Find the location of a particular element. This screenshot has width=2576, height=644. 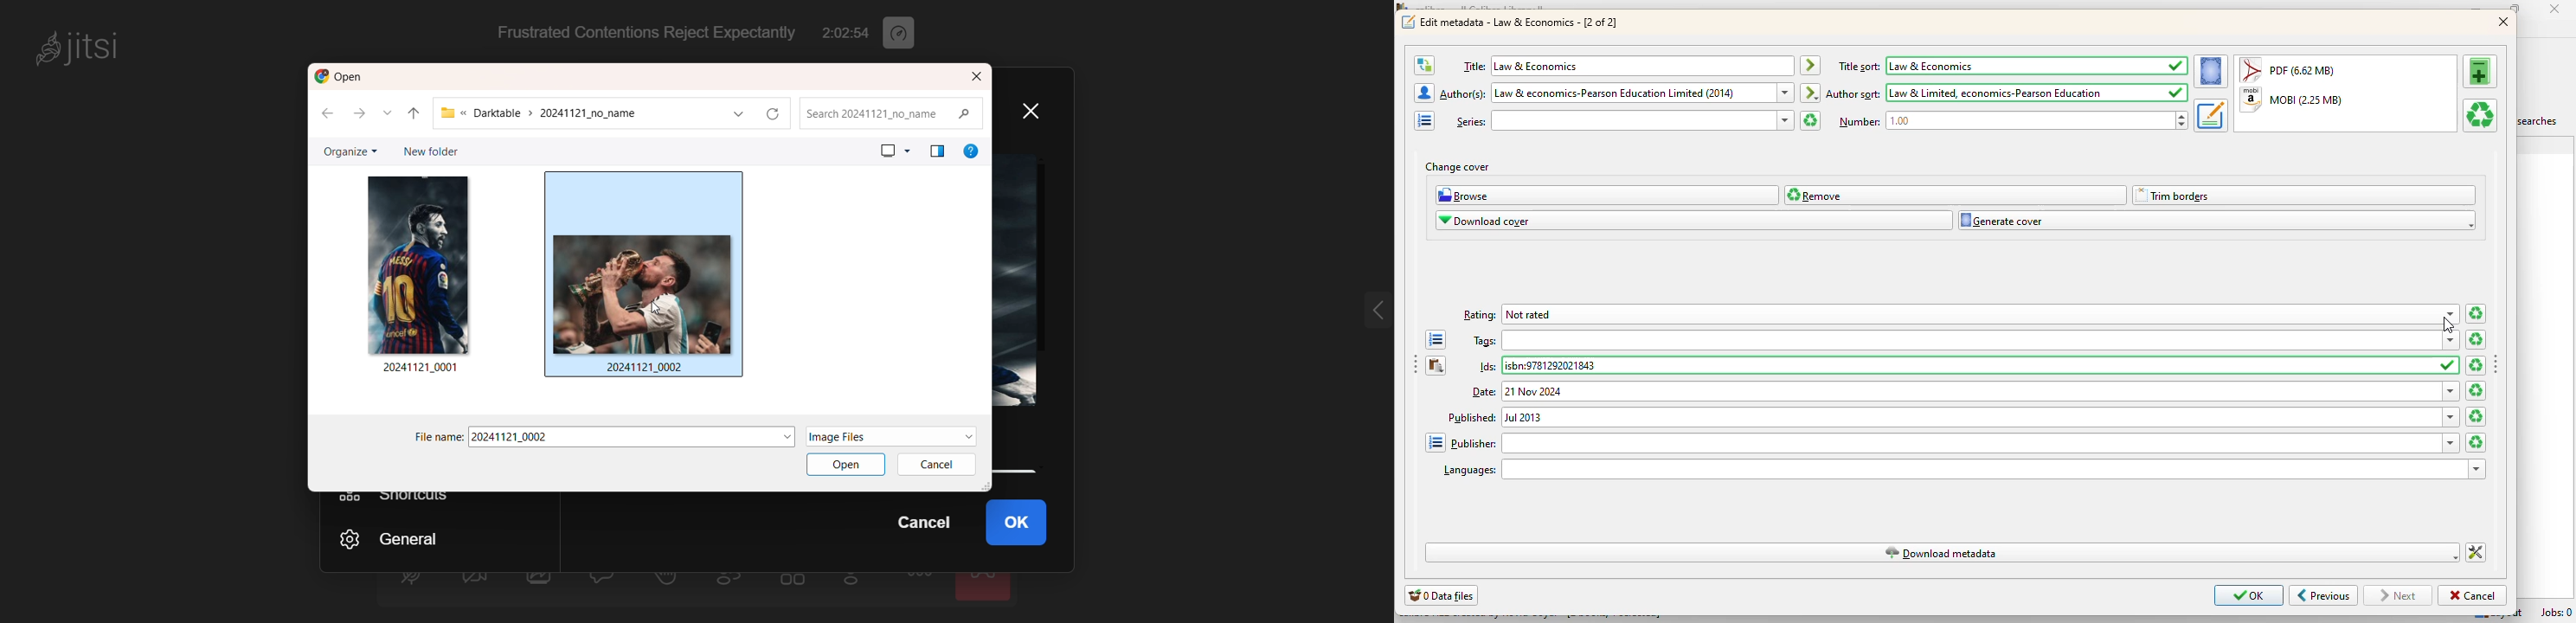

general is located at coordinates (407, 537).